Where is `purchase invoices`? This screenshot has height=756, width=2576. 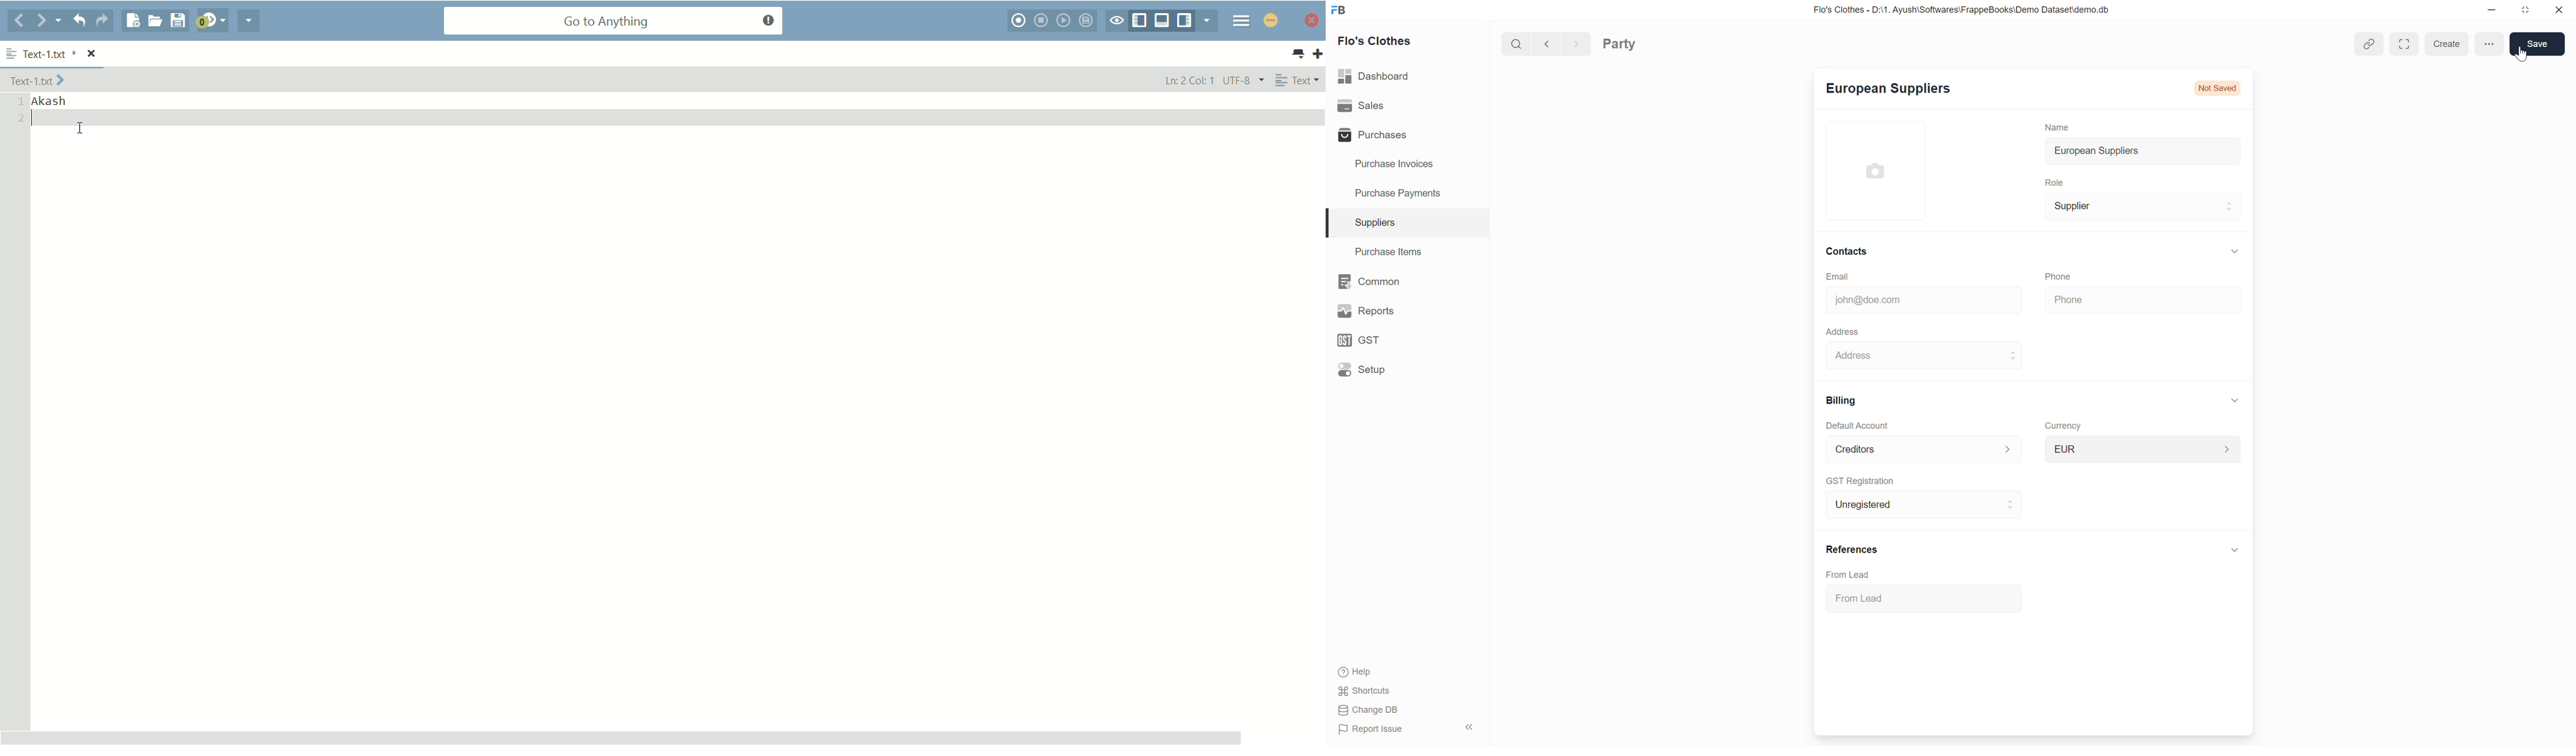
purchase invoices is located at coordinates (1392, 165).